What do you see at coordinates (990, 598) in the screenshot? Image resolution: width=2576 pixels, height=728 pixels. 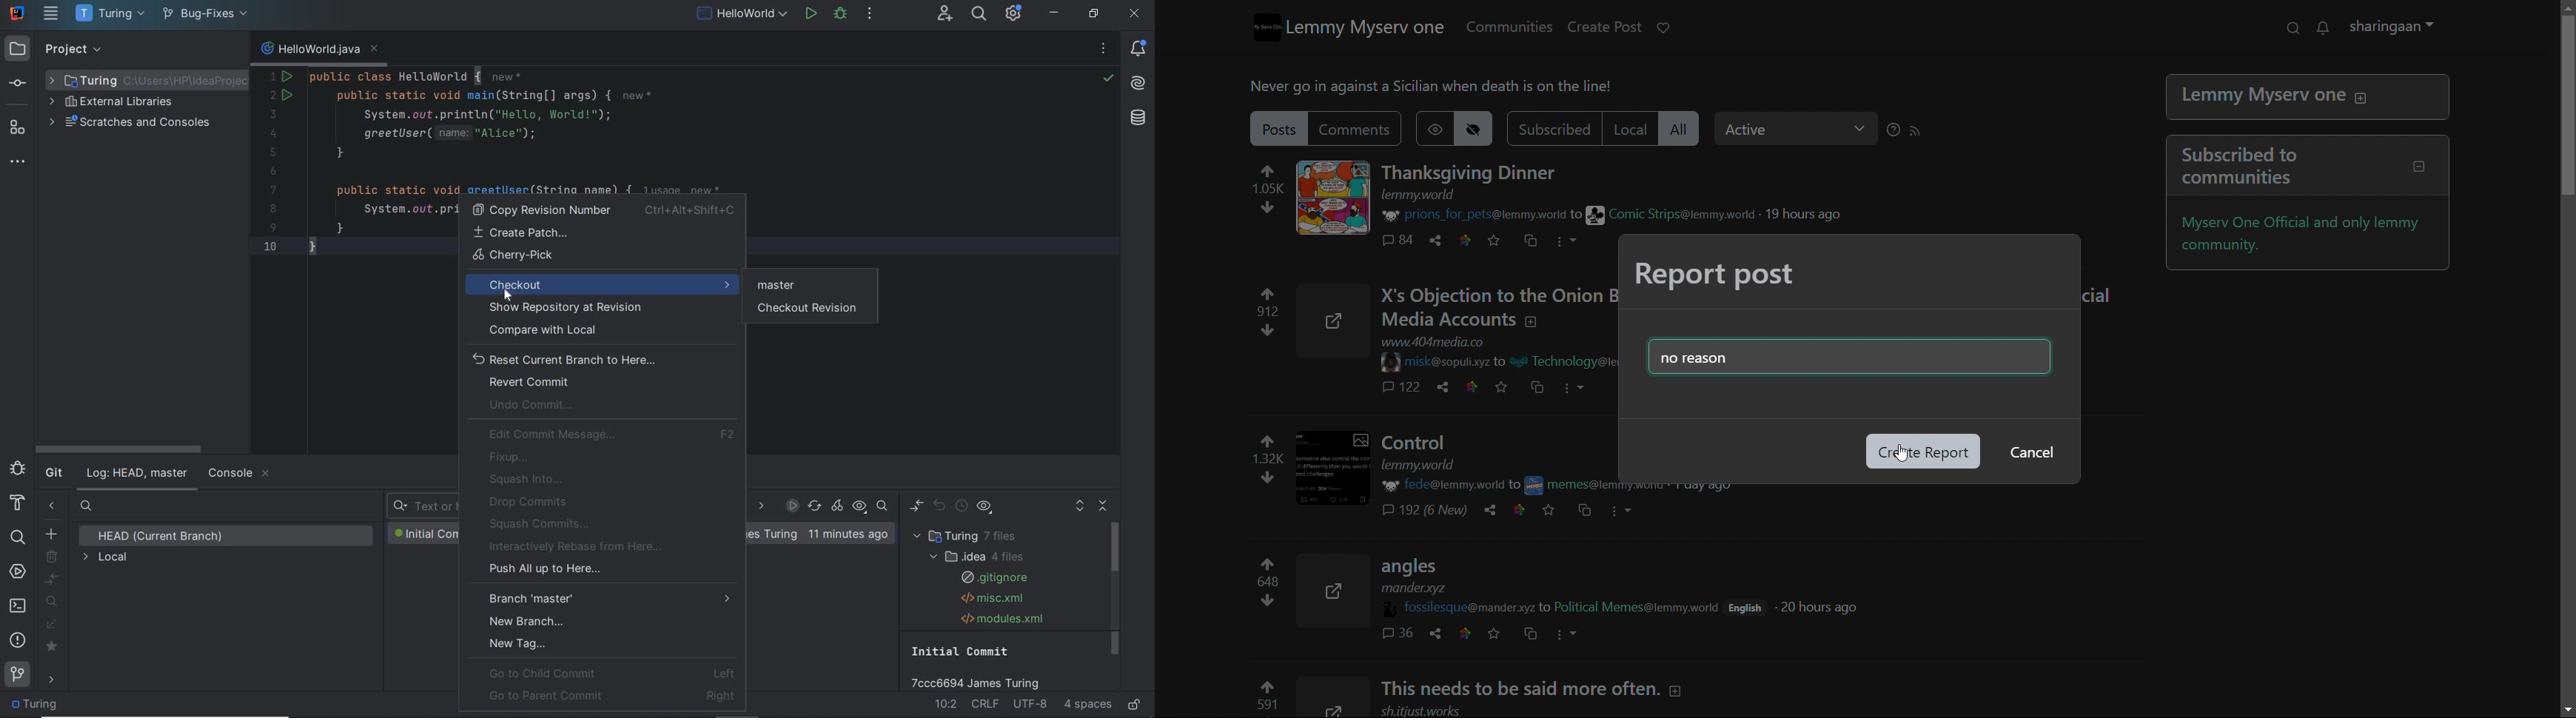 I see `.misc.xml` at bounding box center [990, 598].